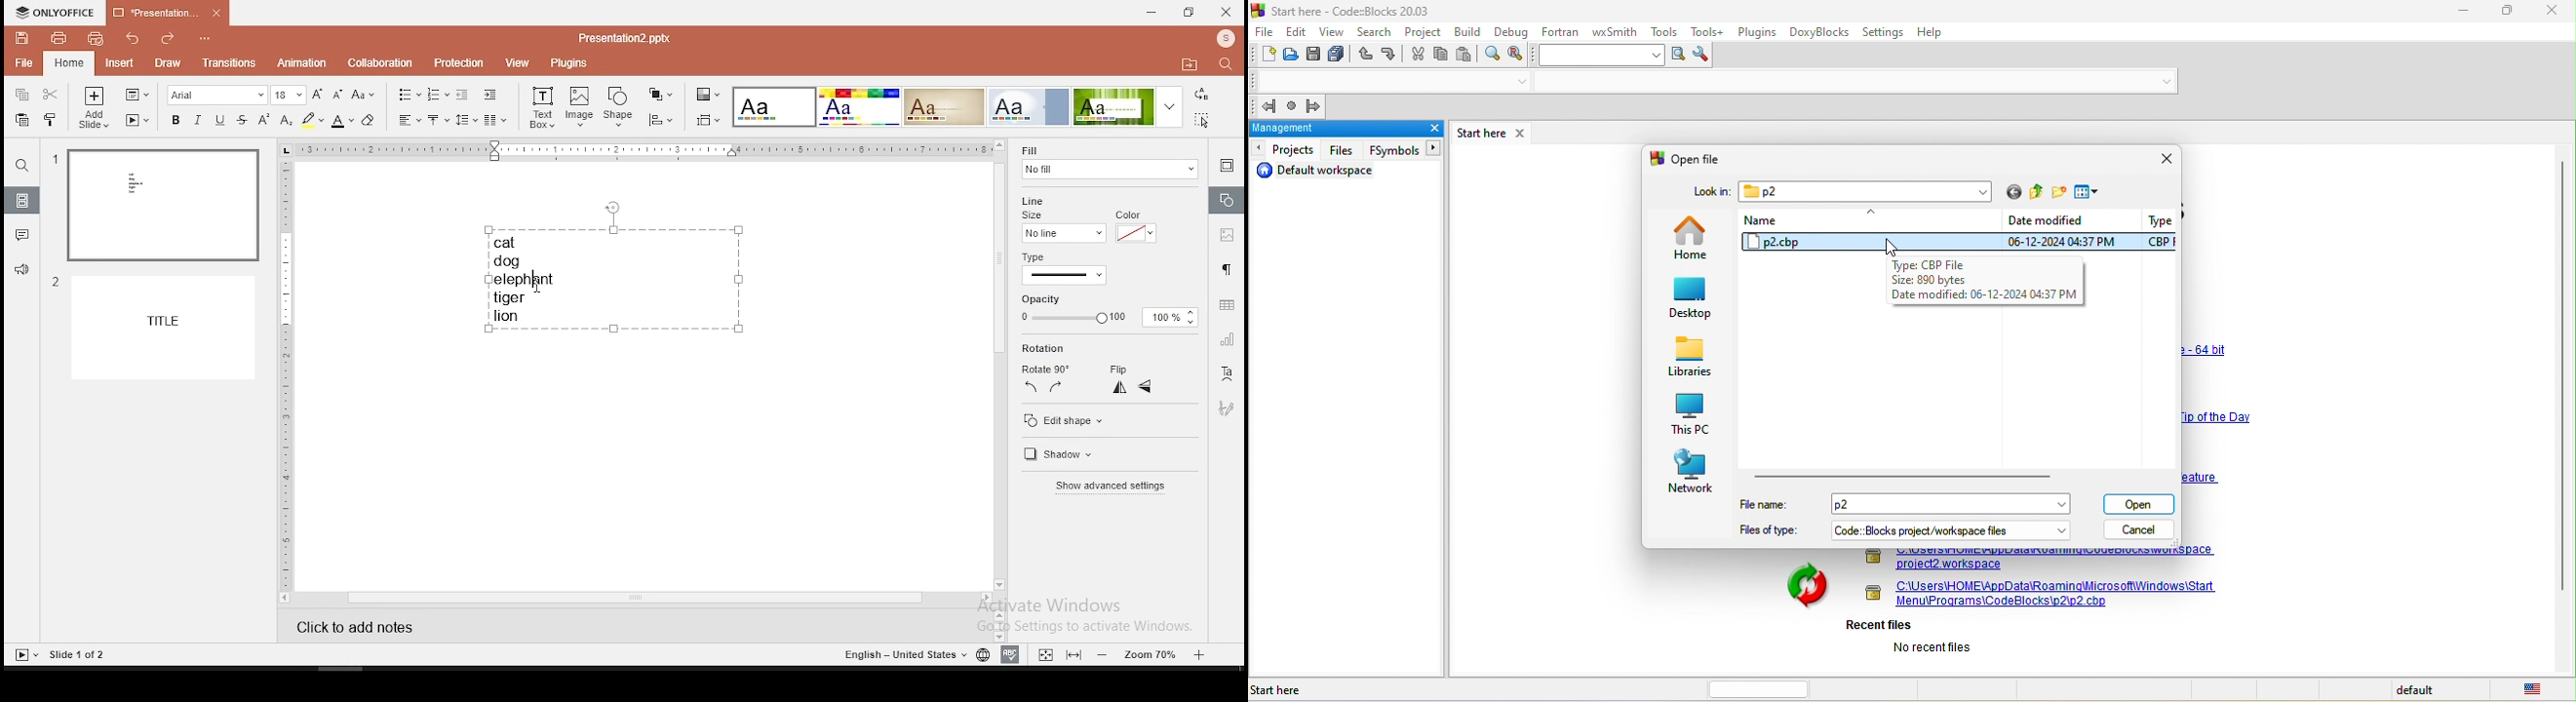 The width and height of the screenshot is (2576, 728). Describe the element at coordinates (1872, 243) in the screenshot. I see `p2 cbp` at that location.